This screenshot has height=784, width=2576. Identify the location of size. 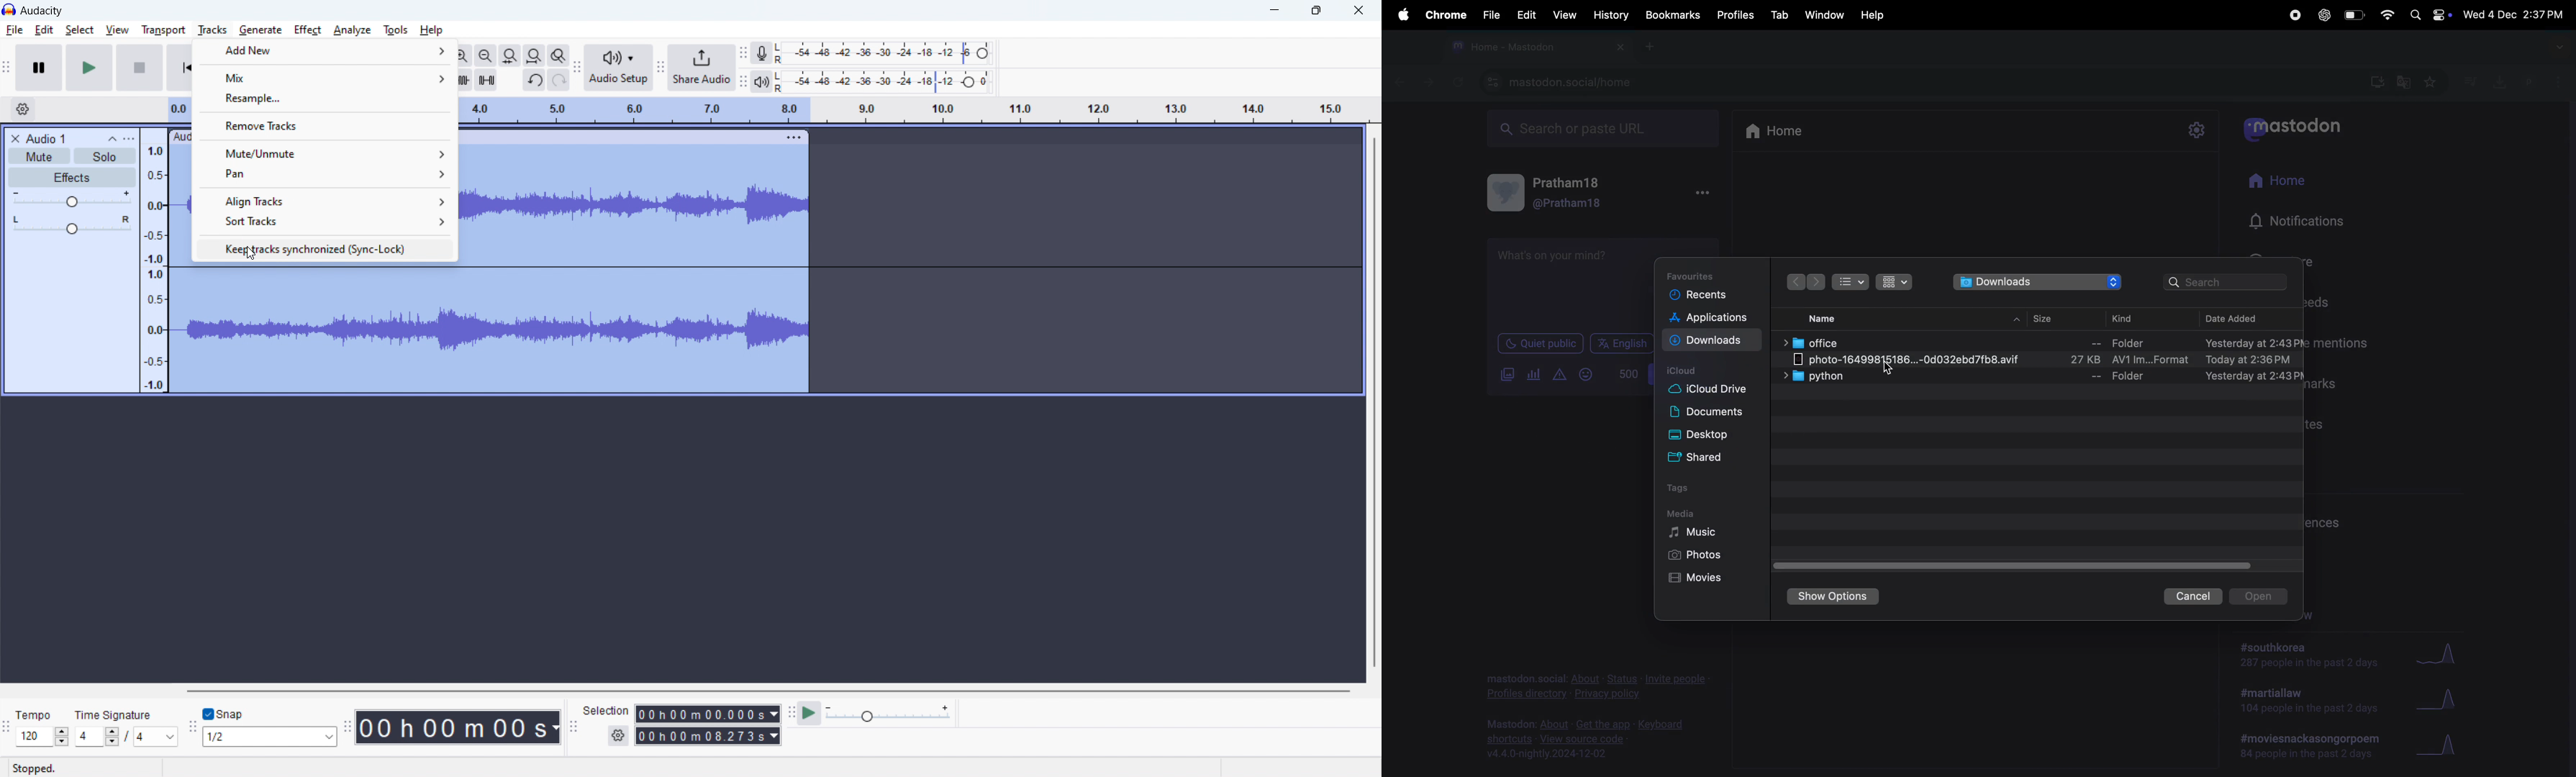
(2047, 318).